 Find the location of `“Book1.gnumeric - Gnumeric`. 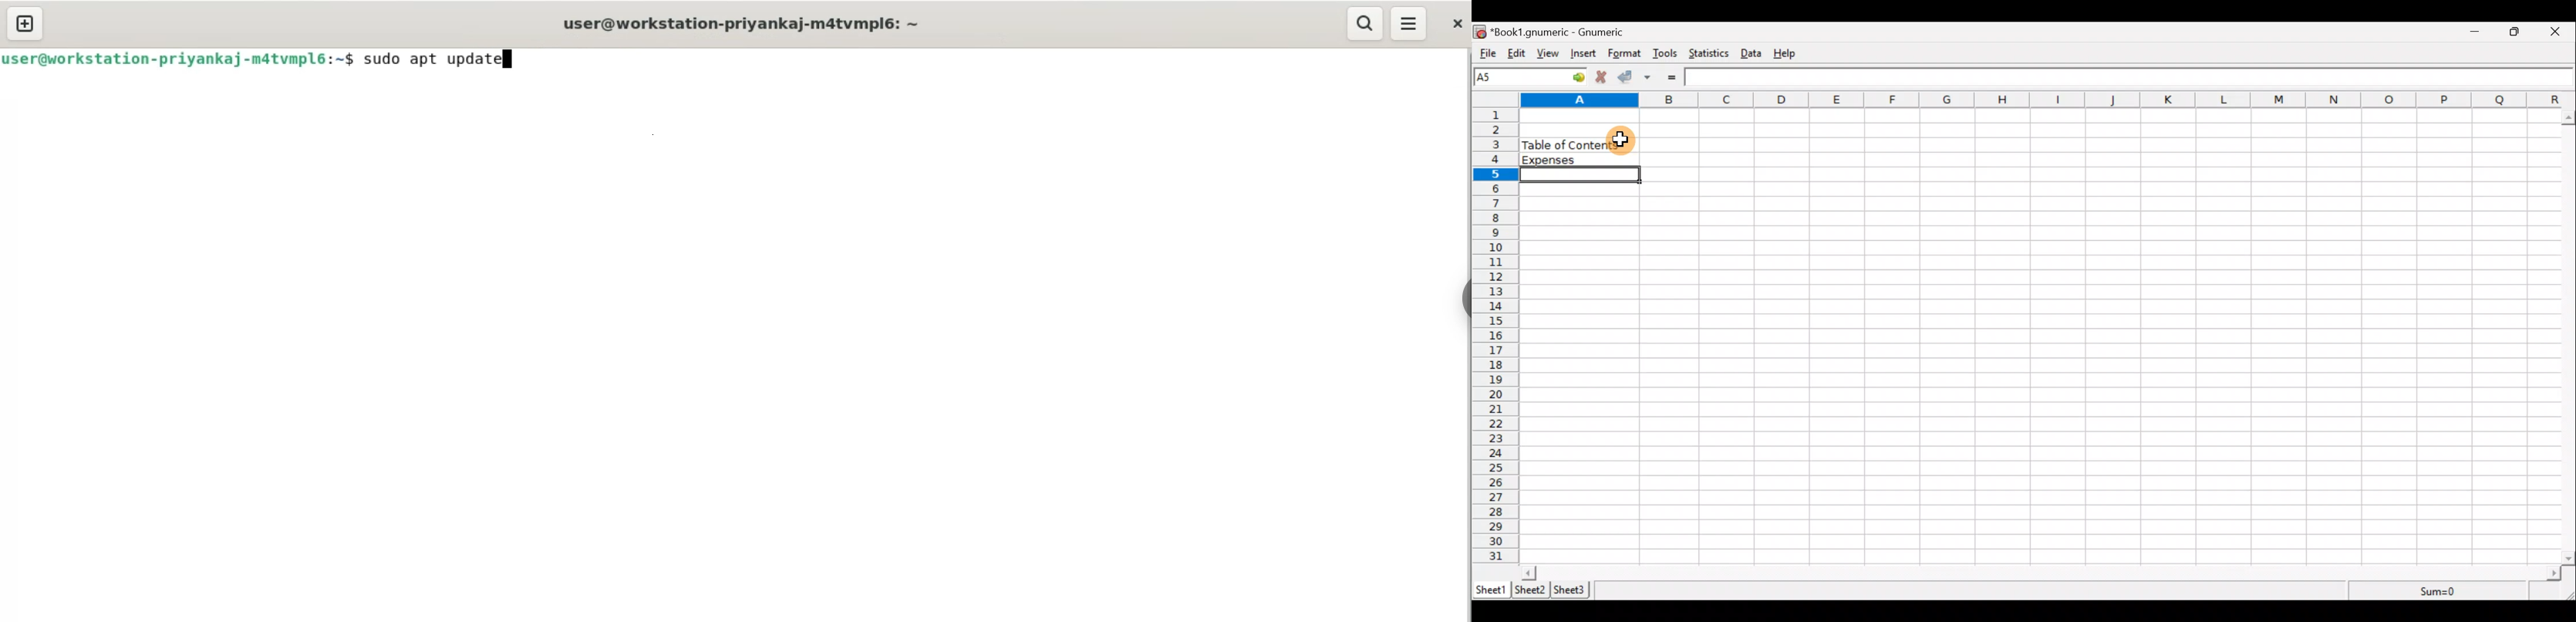

“Book1.gnumeric - Gnumeric is located at coordinates (1564, 32).